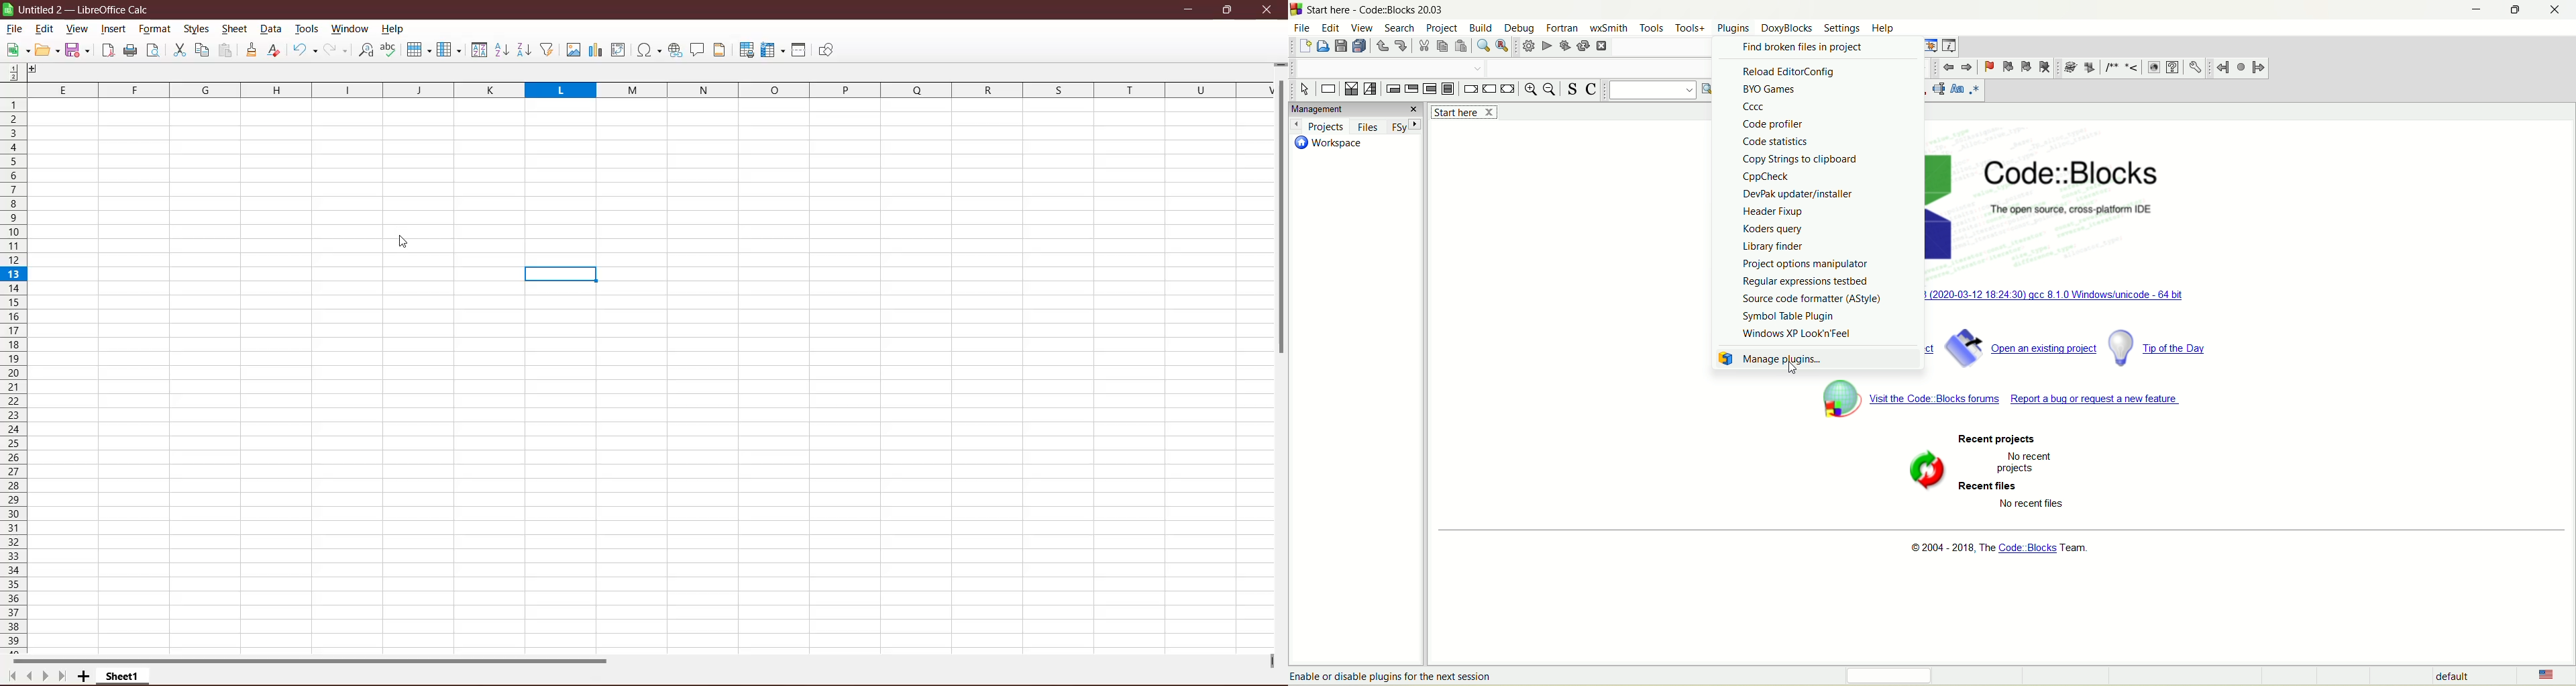 The image size is (2576, 700). What do you see at coordinates (2158, 346) in the screenshot?
I see `tip of the day` at bounding box center [2158, 346].